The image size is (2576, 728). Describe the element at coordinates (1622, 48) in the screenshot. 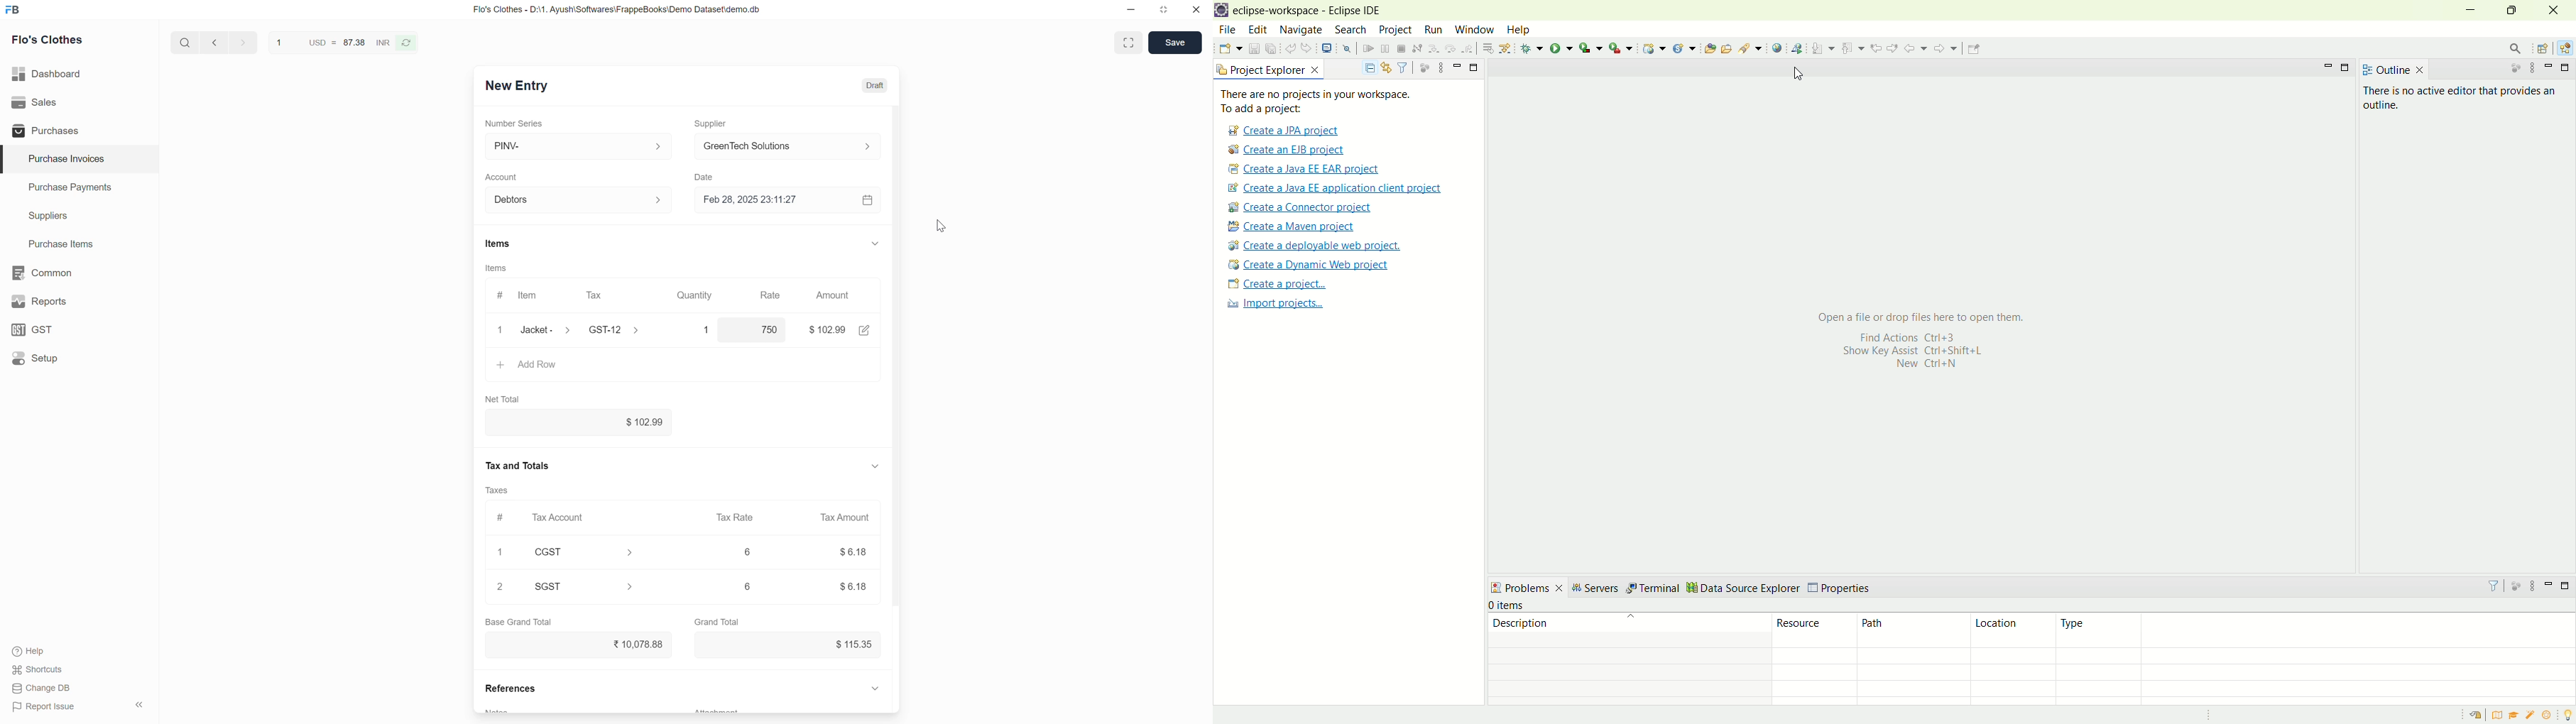

I see `run last tool` at that location.